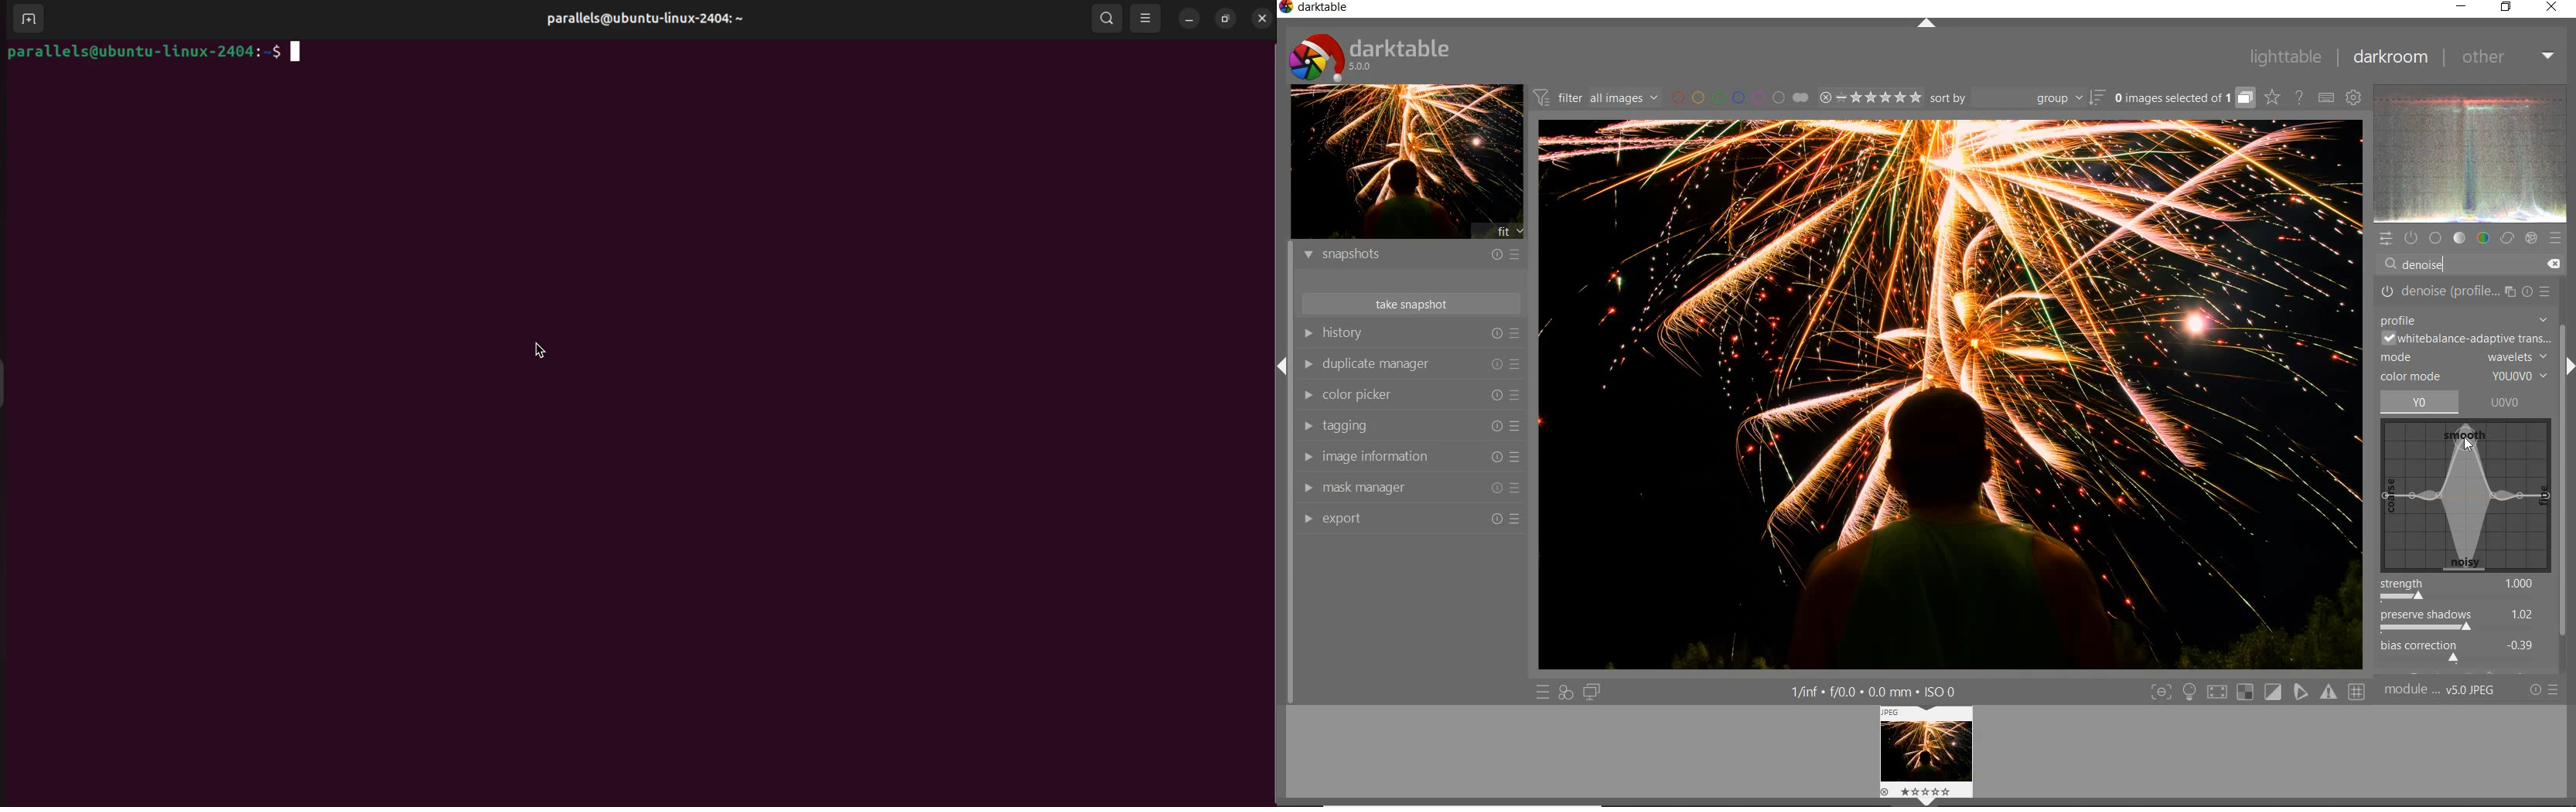  Describe the element at coordinates (2555, 264) in the screenshot. I see `DELETE` at that location.